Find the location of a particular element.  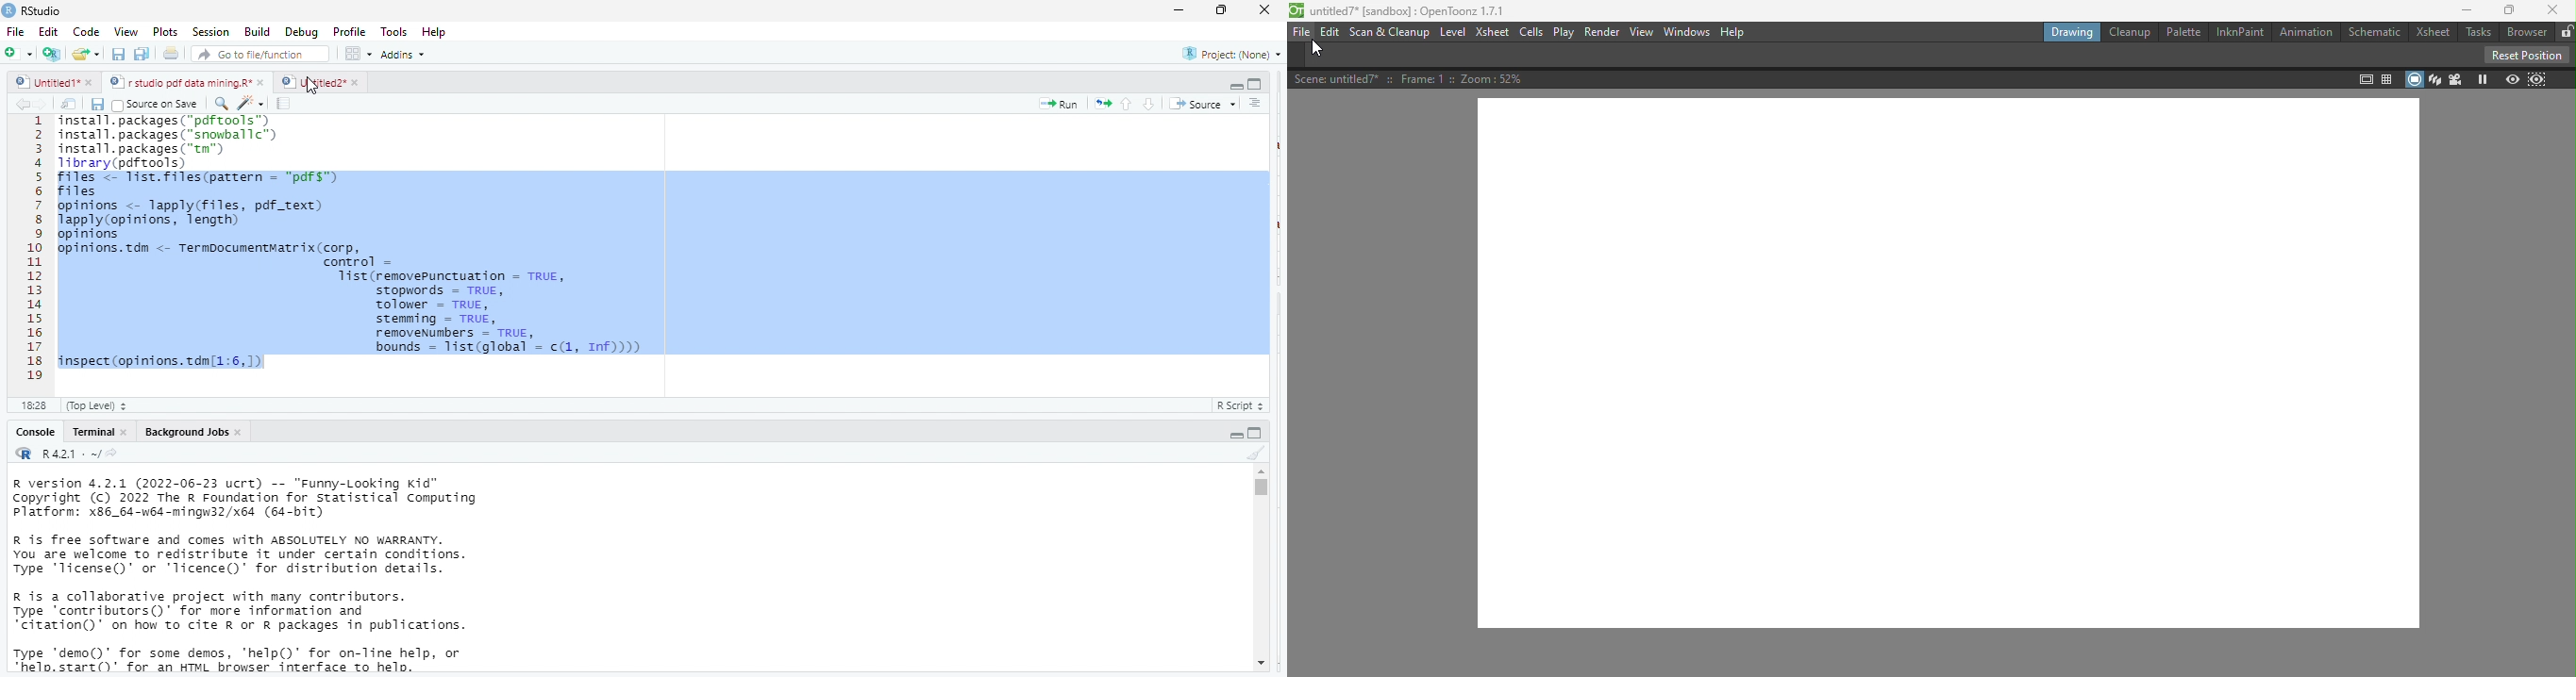

hide console is located at coordinates (1256, 432).